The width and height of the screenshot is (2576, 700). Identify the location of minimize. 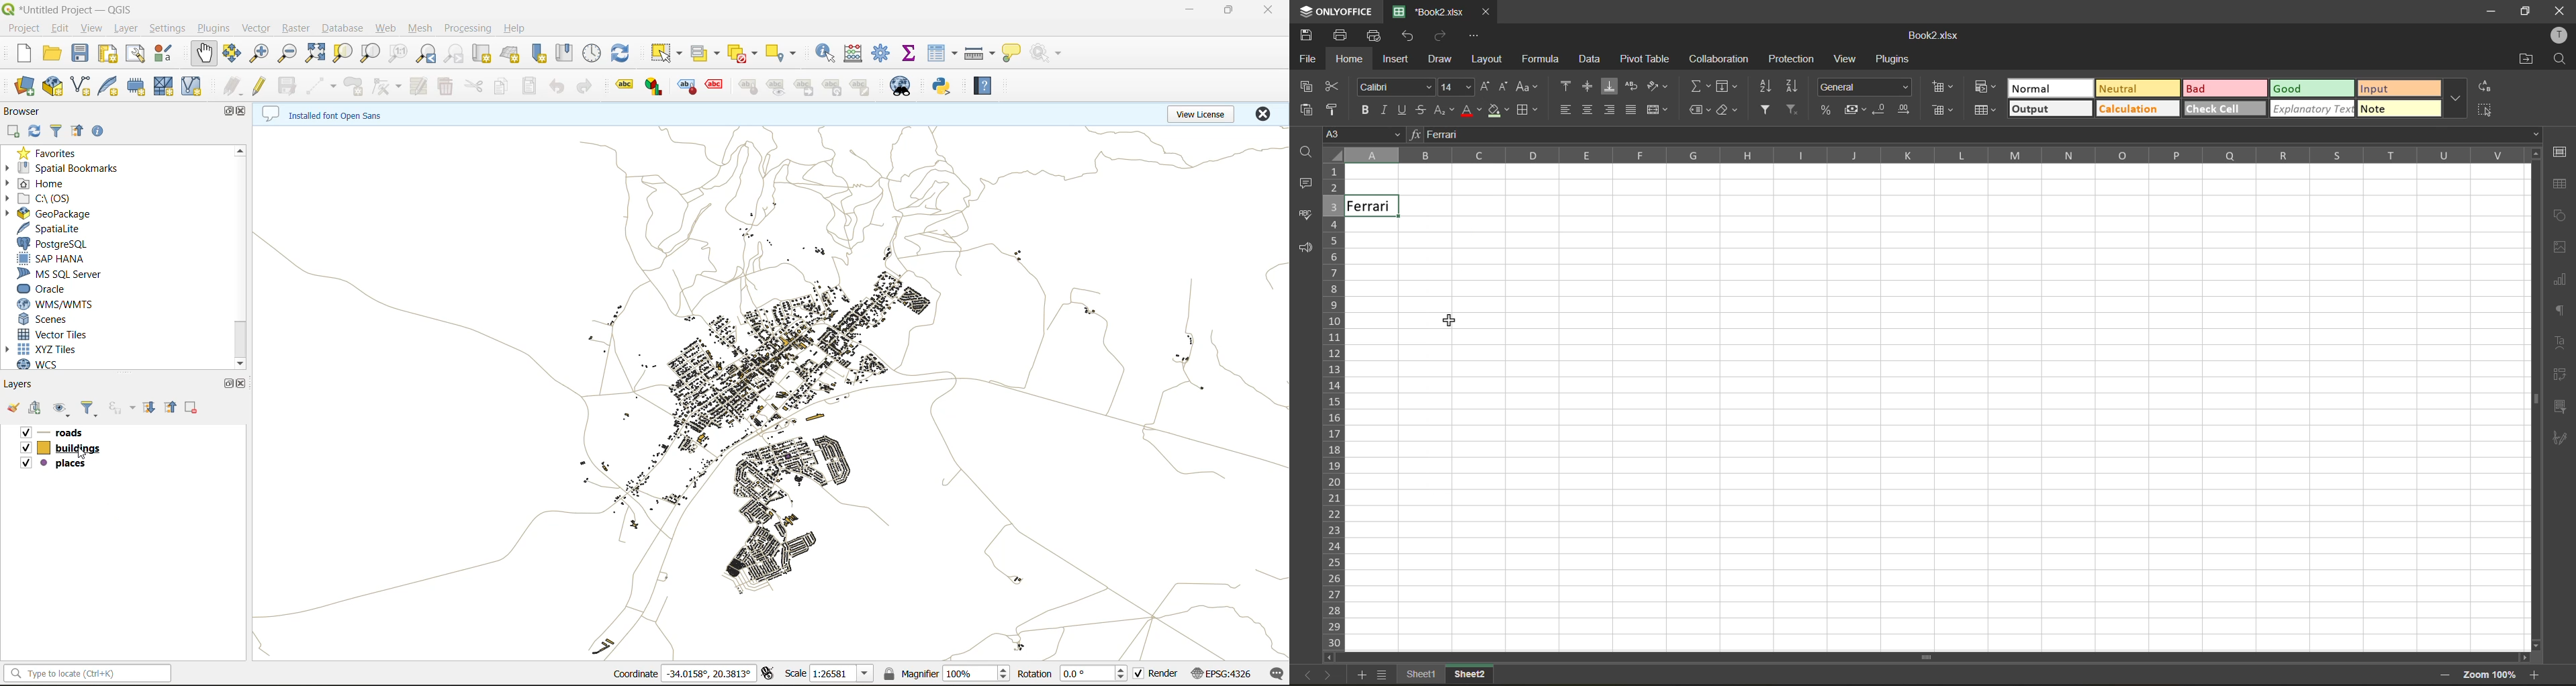
(1195, 11).